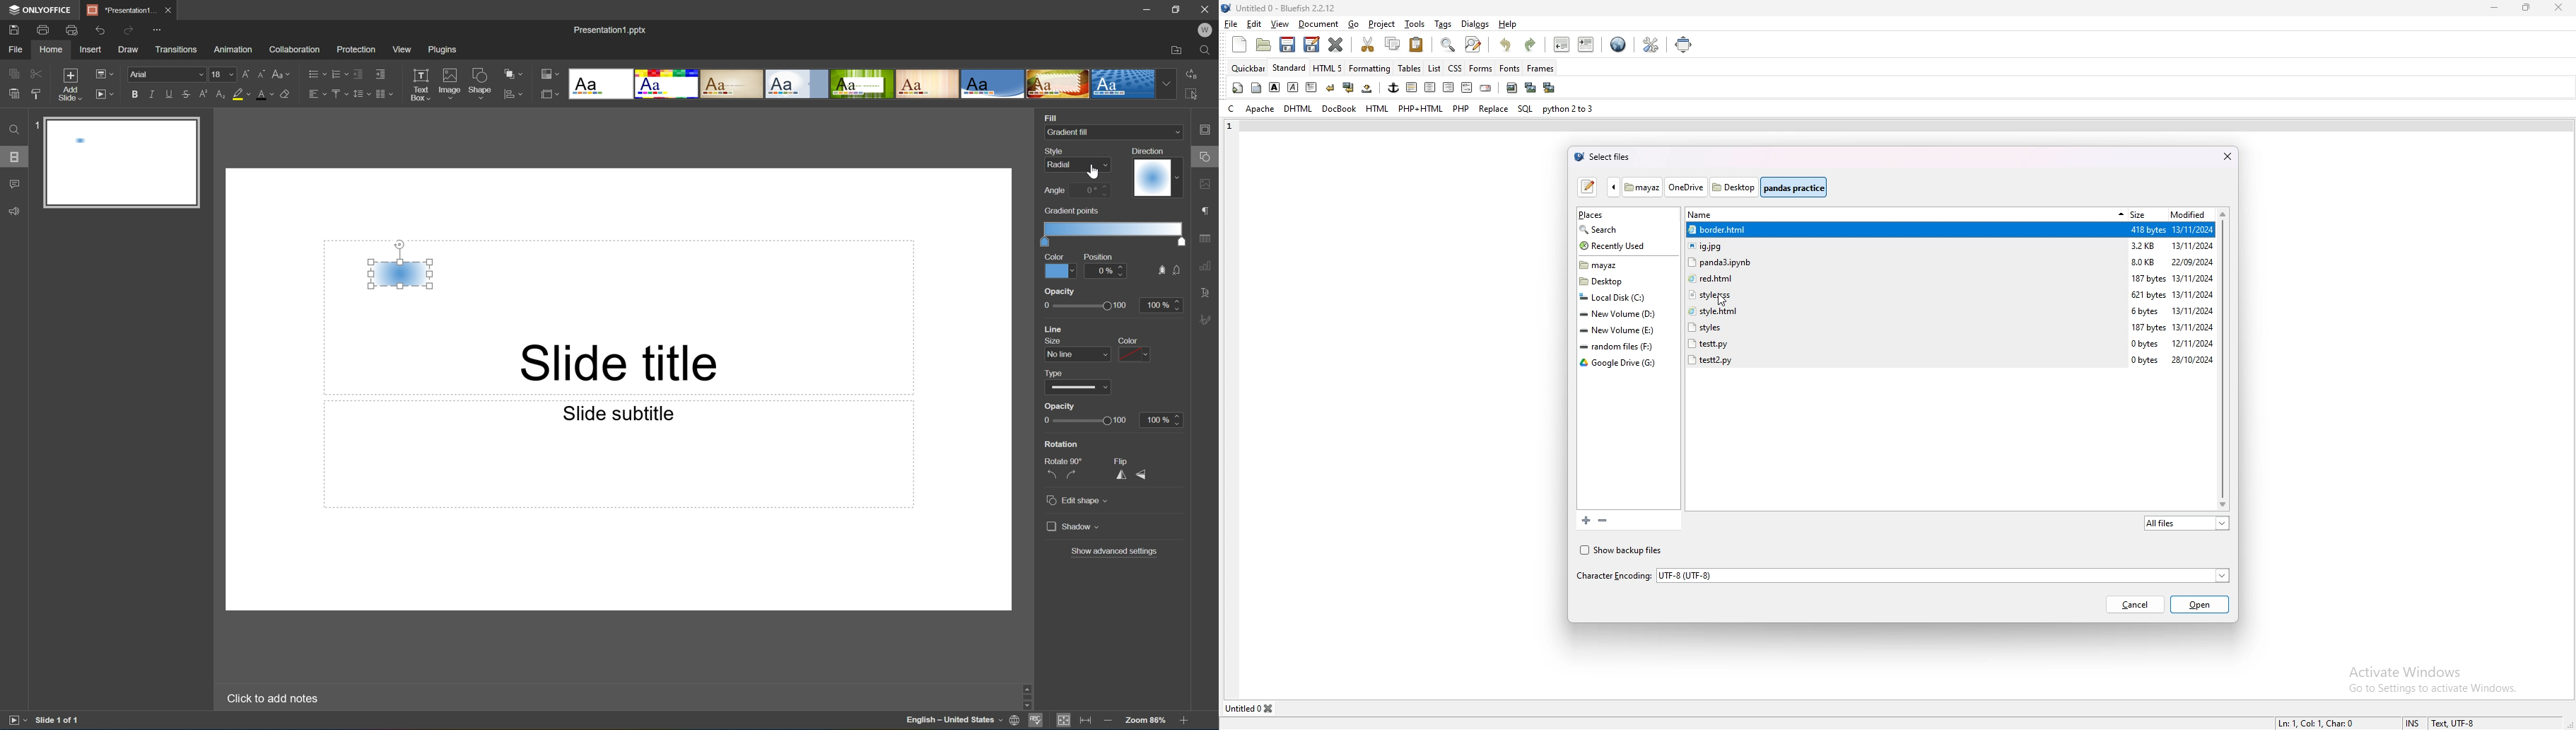 Image resolution: width=2576 pixels, height=756 pixels. What do you see at coordinates (1231, 23) in the screenshot?
I see `file` at bounding box center [1231, 23].